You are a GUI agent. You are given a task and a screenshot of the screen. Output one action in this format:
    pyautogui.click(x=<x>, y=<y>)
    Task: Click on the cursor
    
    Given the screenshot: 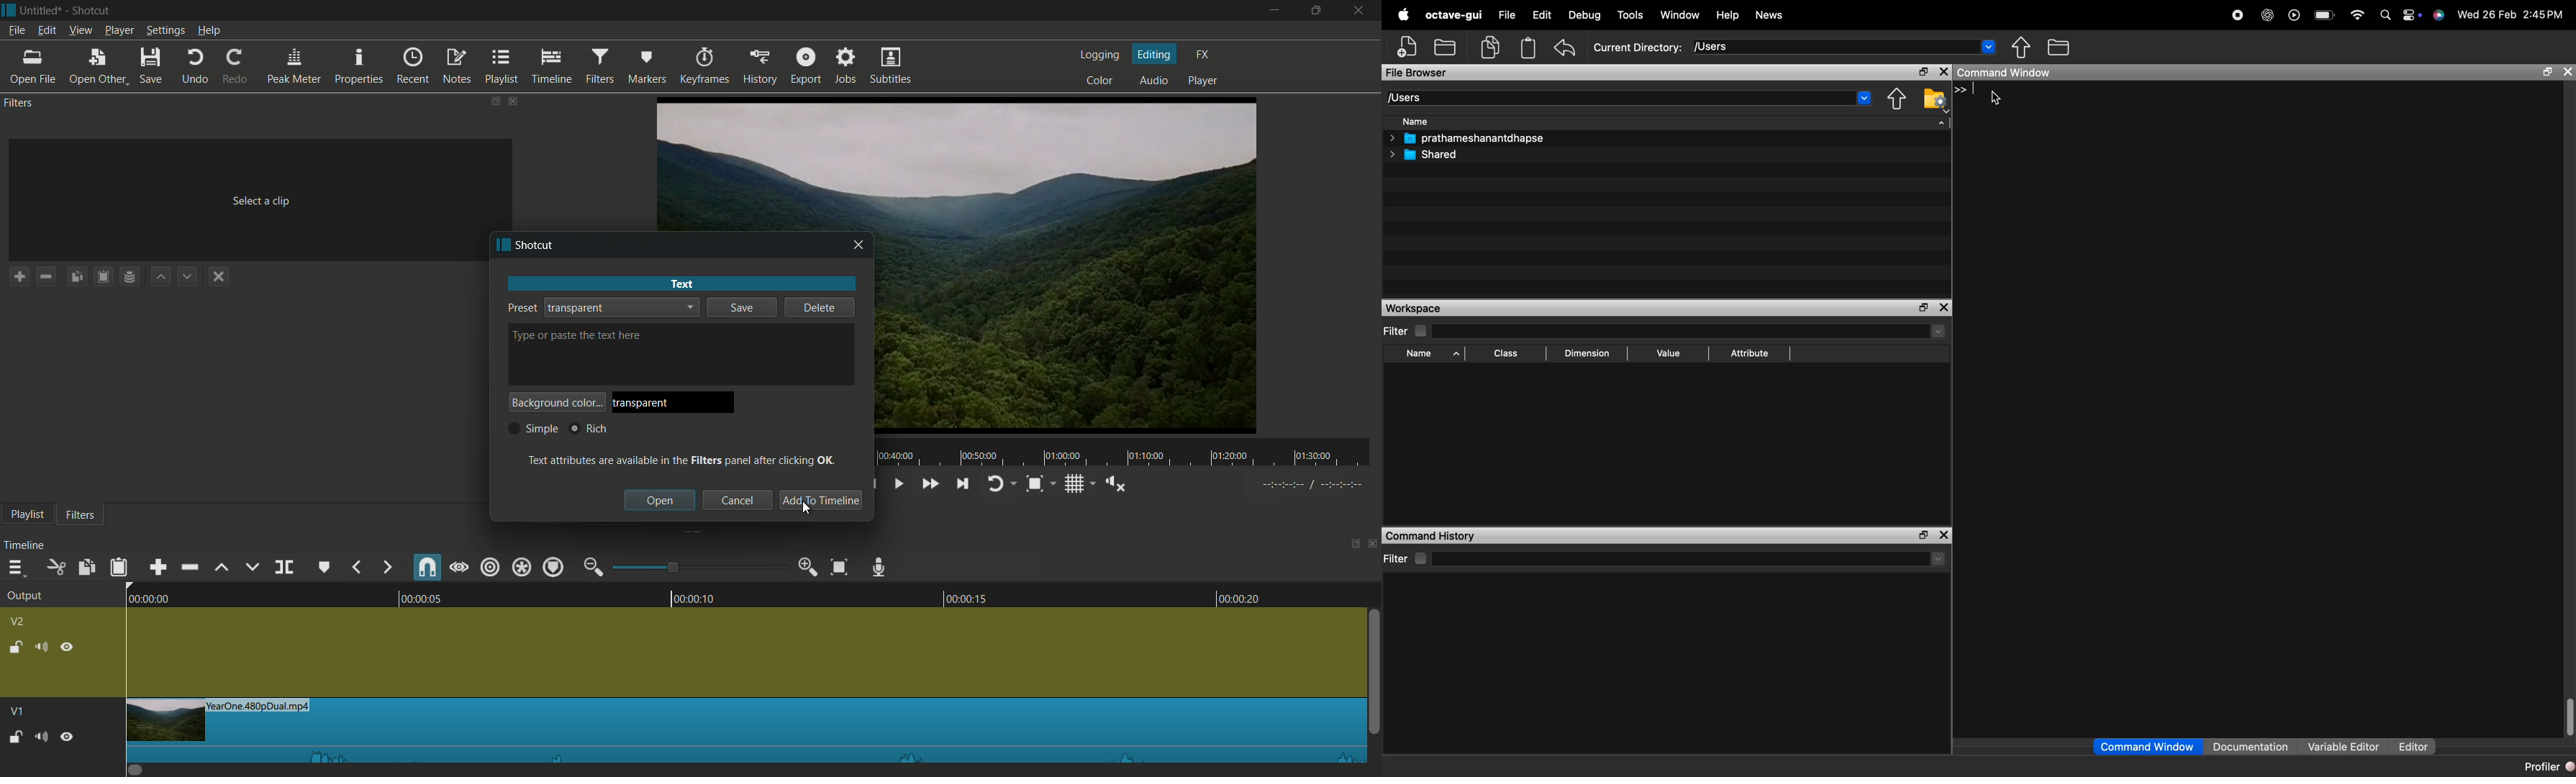 What is the action you would take?
    pyautogui.click(x=807, y=511)
    